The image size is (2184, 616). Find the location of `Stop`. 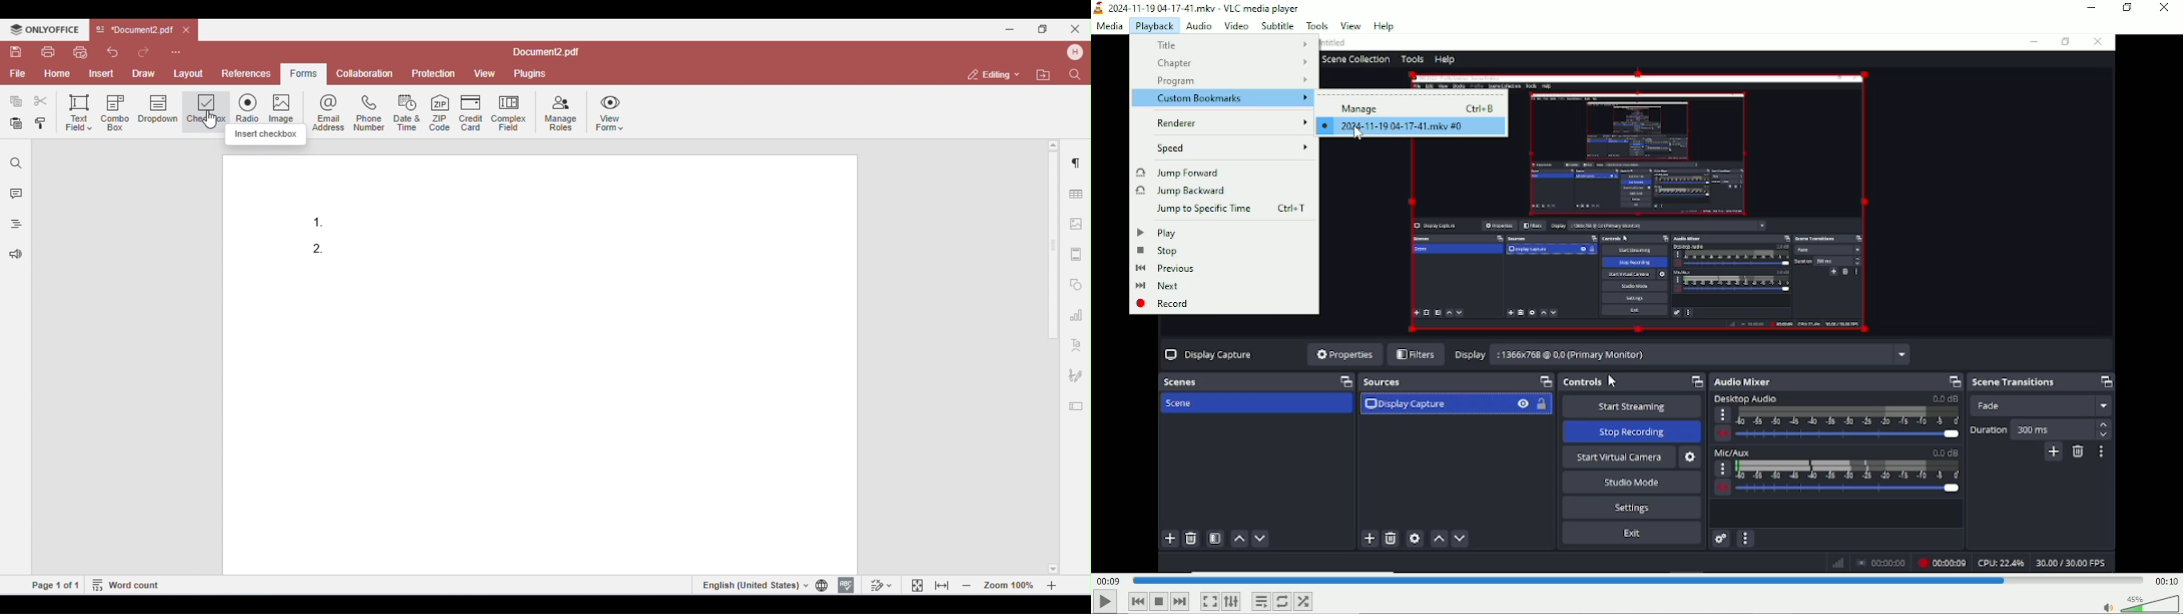

Stop is located at coordinates (1158, 251).